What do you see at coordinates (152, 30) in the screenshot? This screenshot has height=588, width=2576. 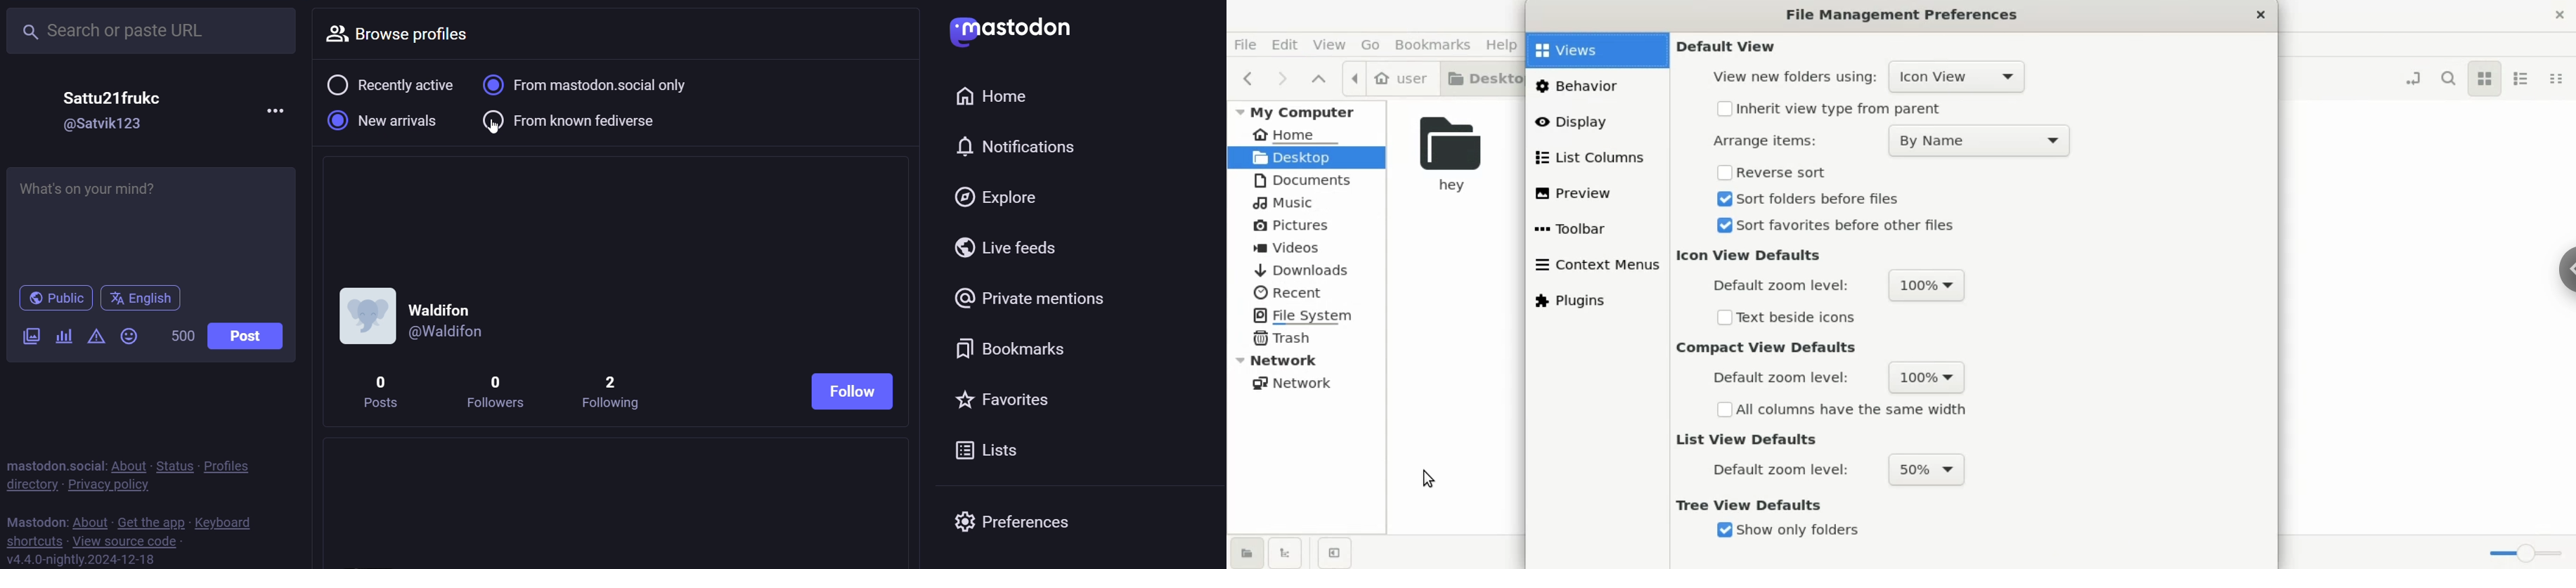 I see `Search or paste URL` at bounding box center [152, 30].